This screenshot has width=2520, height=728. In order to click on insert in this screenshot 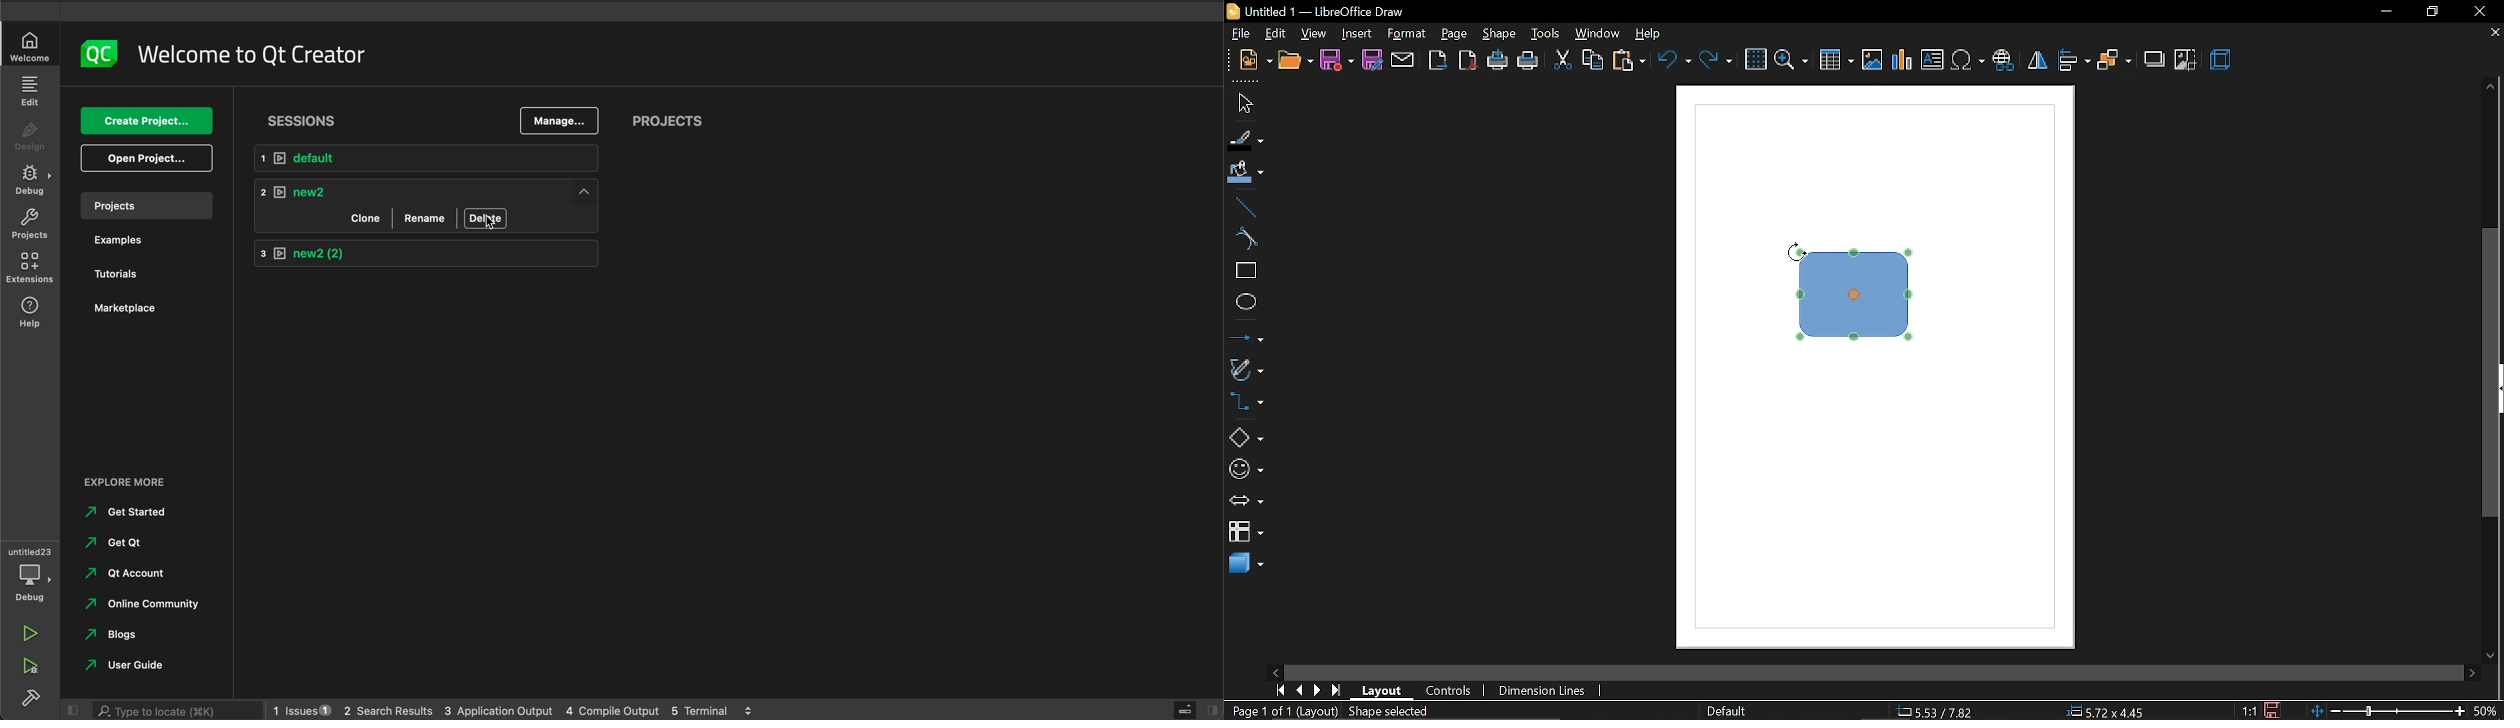, I will do `click(1357, 35)`.